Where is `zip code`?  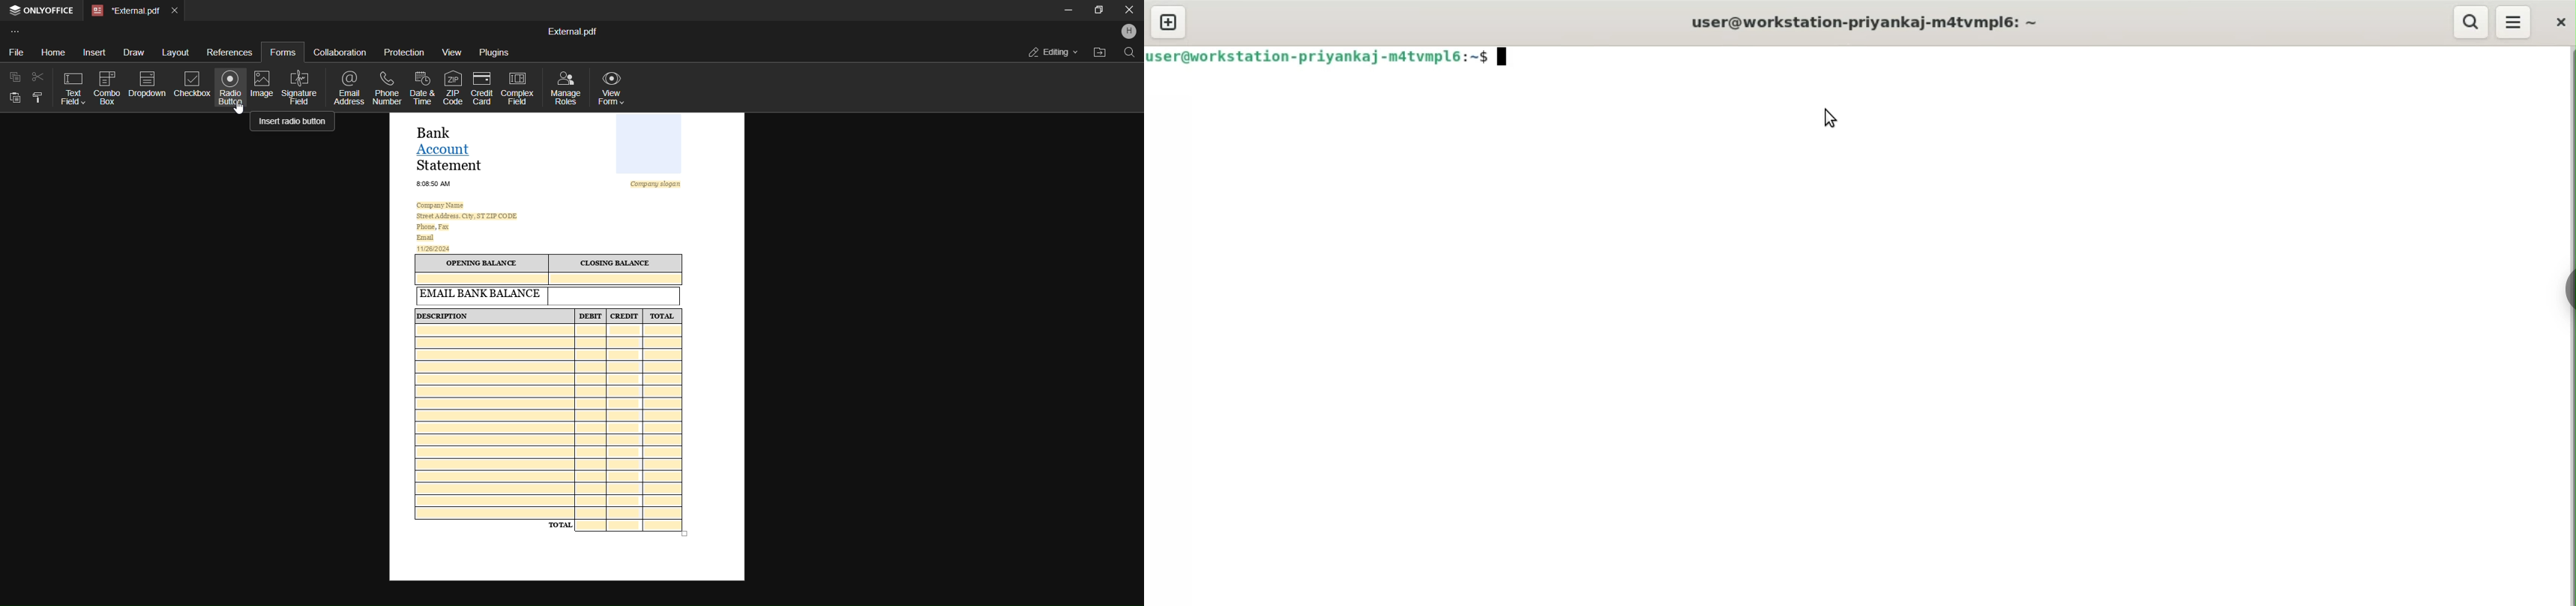 zip code is located at coordinates (451, 87).